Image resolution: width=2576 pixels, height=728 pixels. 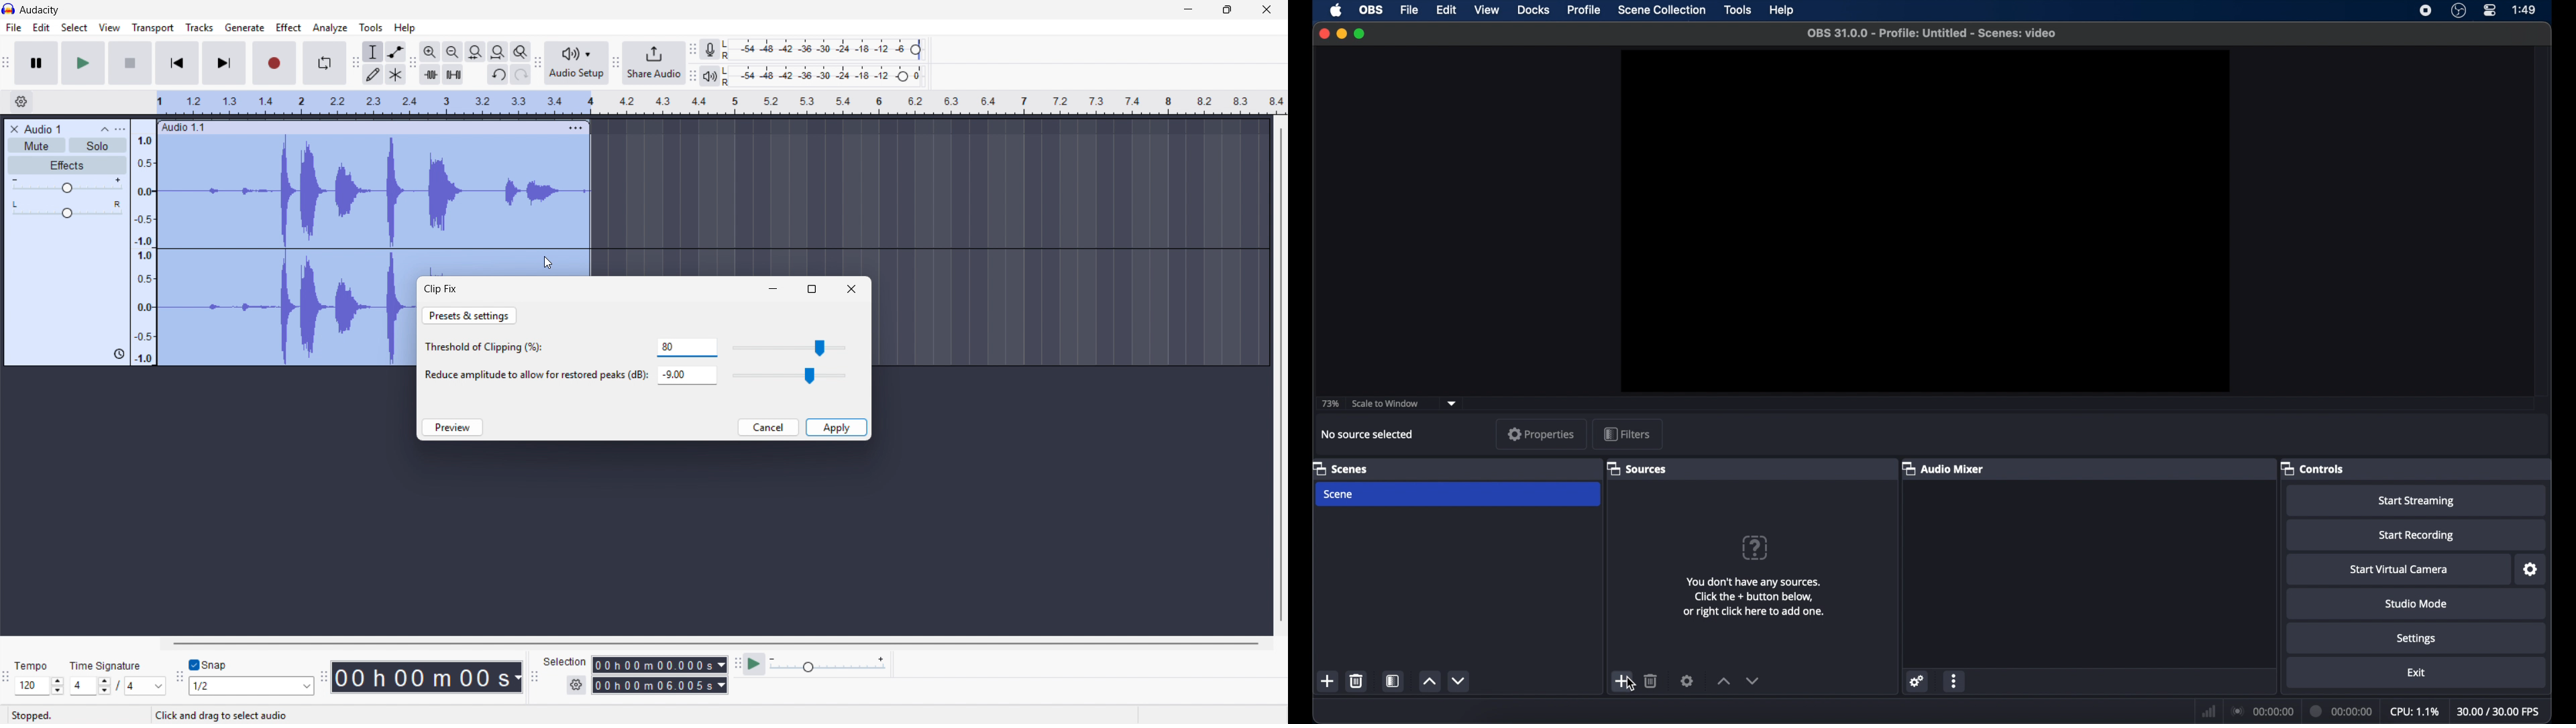 I want to click on increment, so click(x=1430, y=680).